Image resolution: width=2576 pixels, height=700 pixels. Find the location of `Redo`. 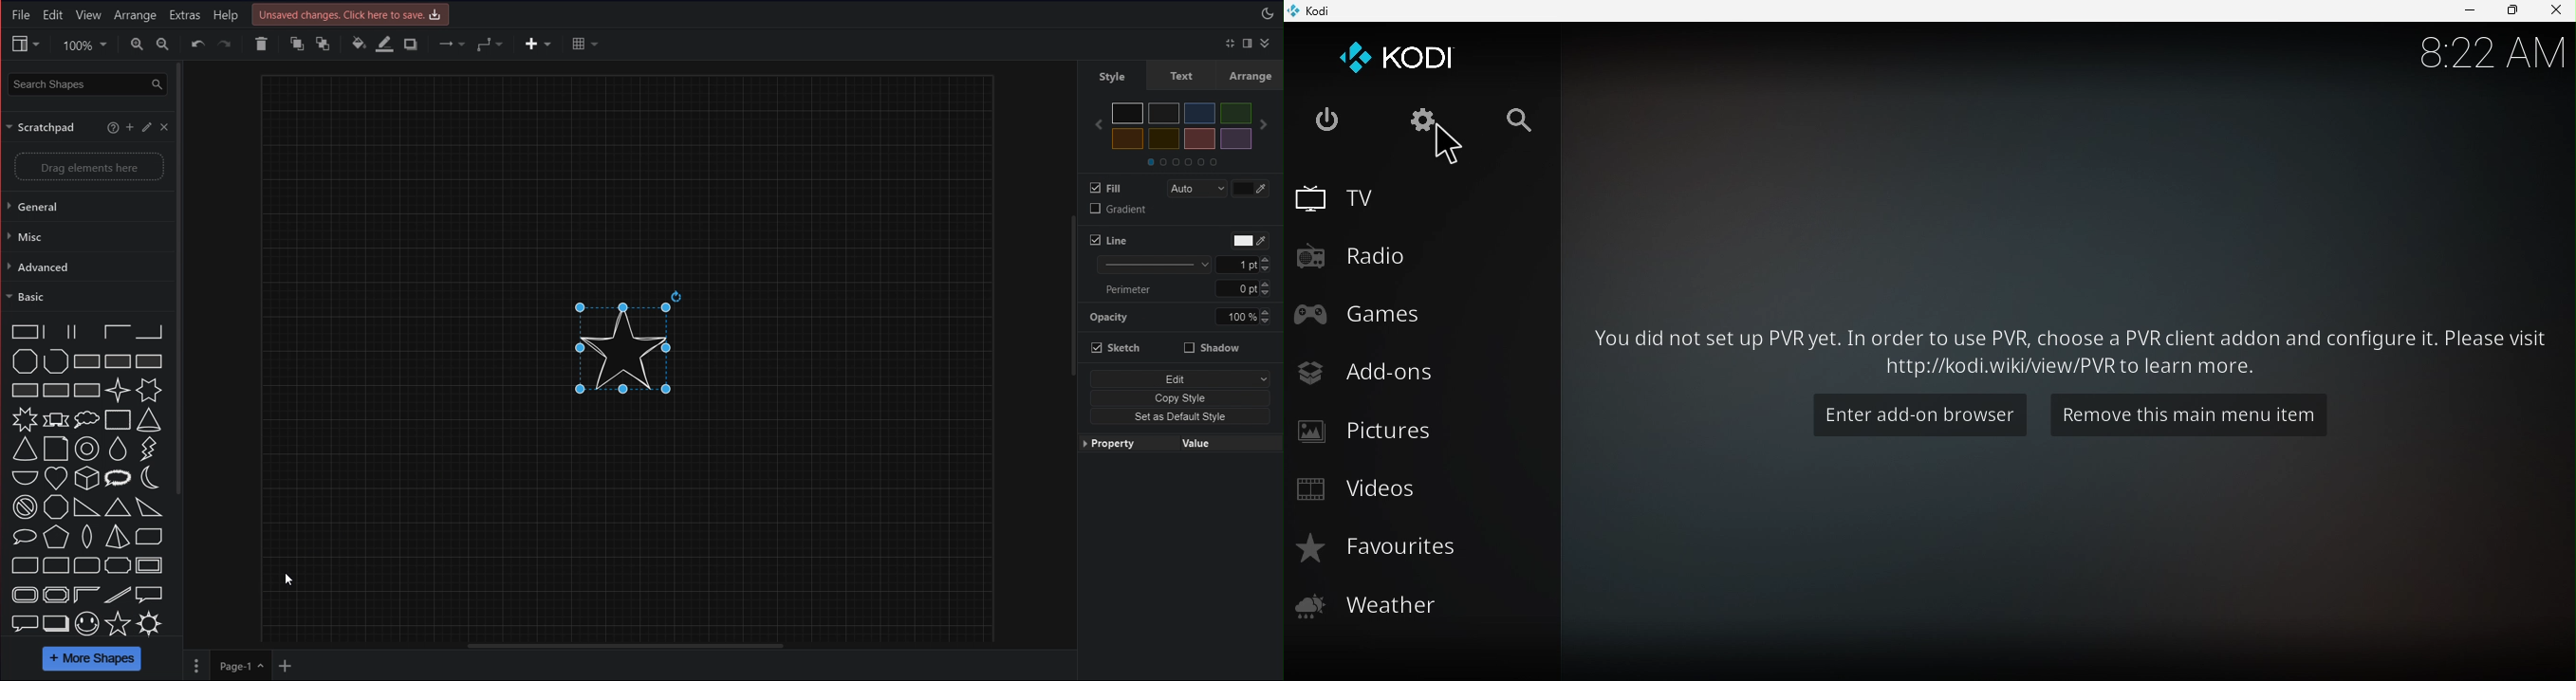

Redo is located at coordinates (225, 43).